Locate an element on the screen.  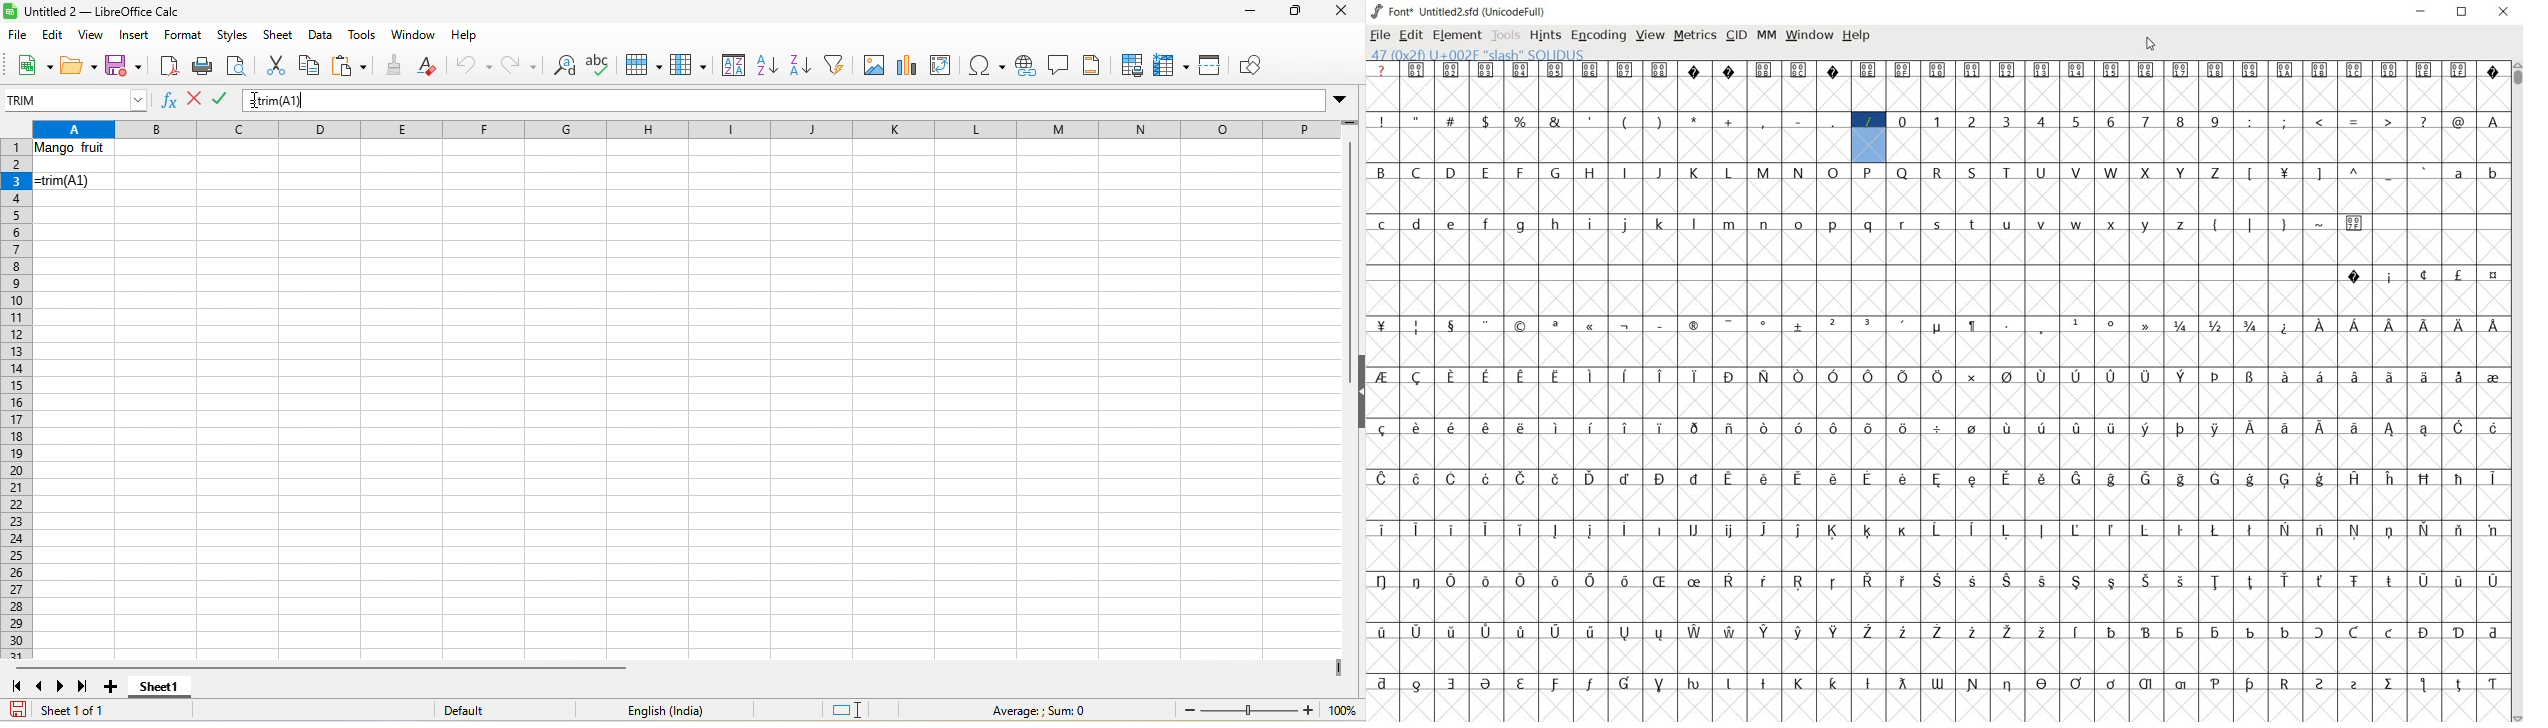
glyph is located at coordinates (1592, 327).